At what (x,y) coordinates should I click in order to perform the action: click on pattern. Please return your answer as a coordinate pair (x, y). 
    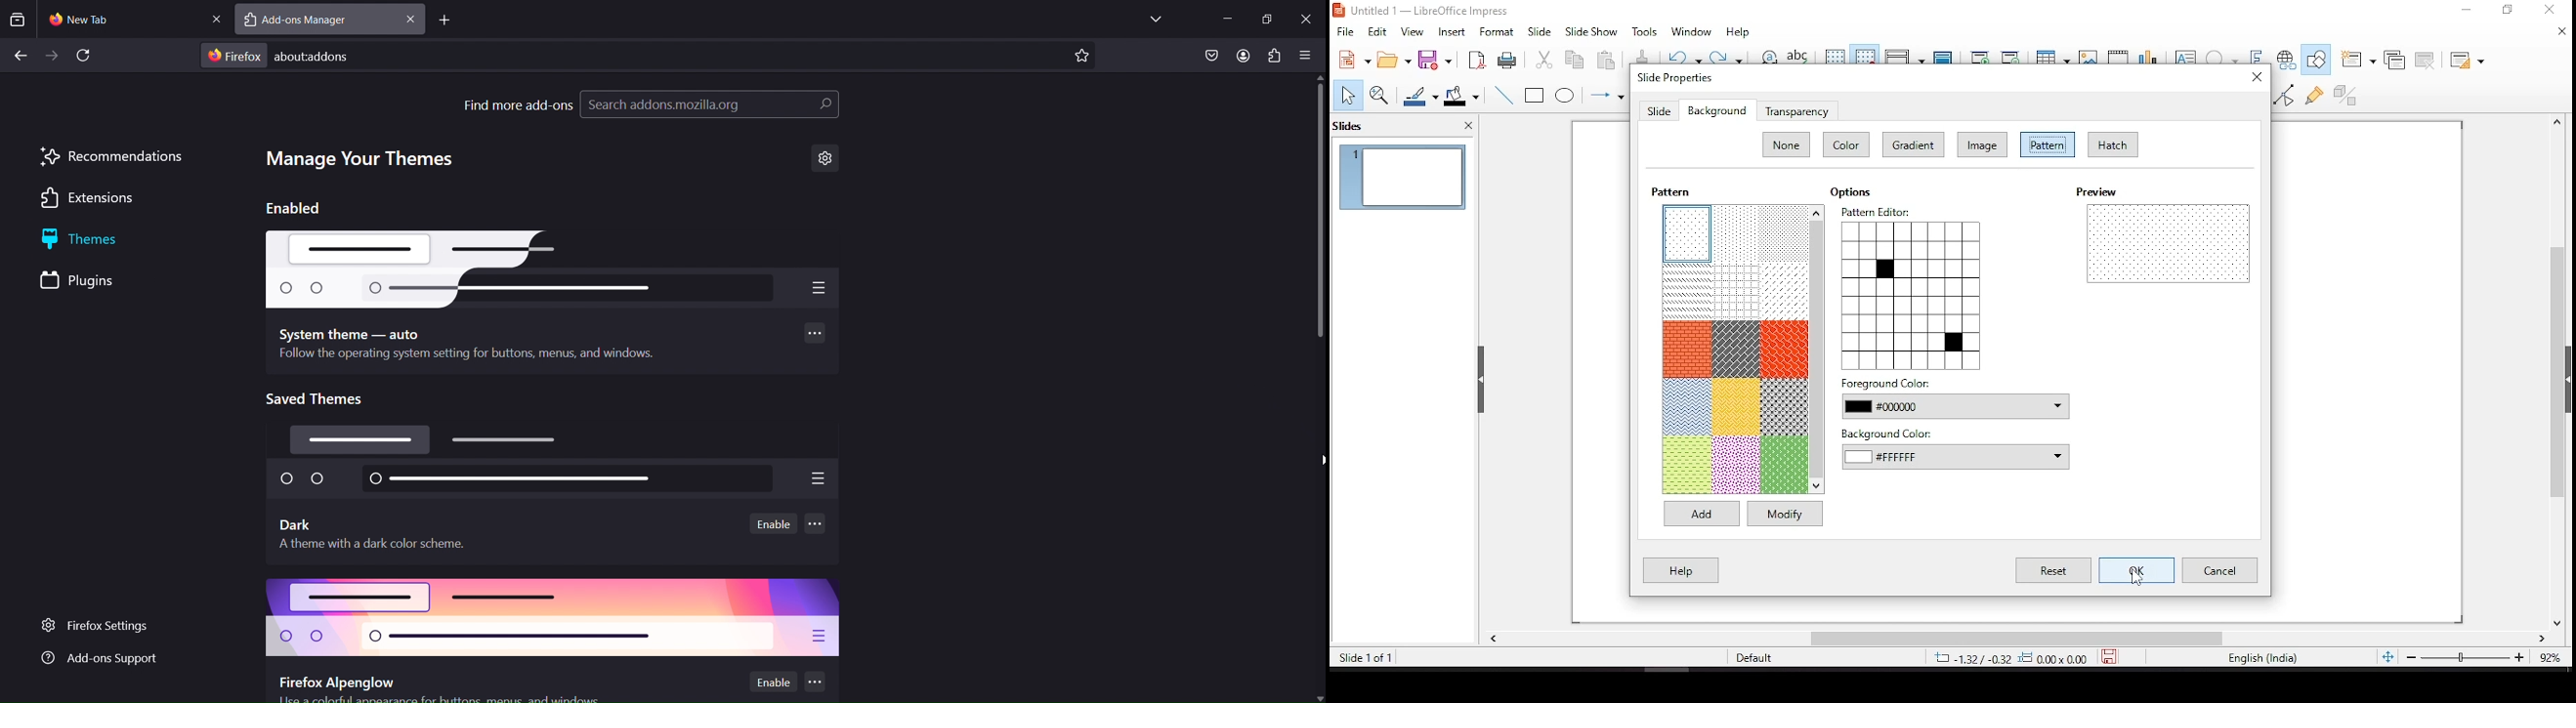
    Looking at the image, I should click on (1785, 405).